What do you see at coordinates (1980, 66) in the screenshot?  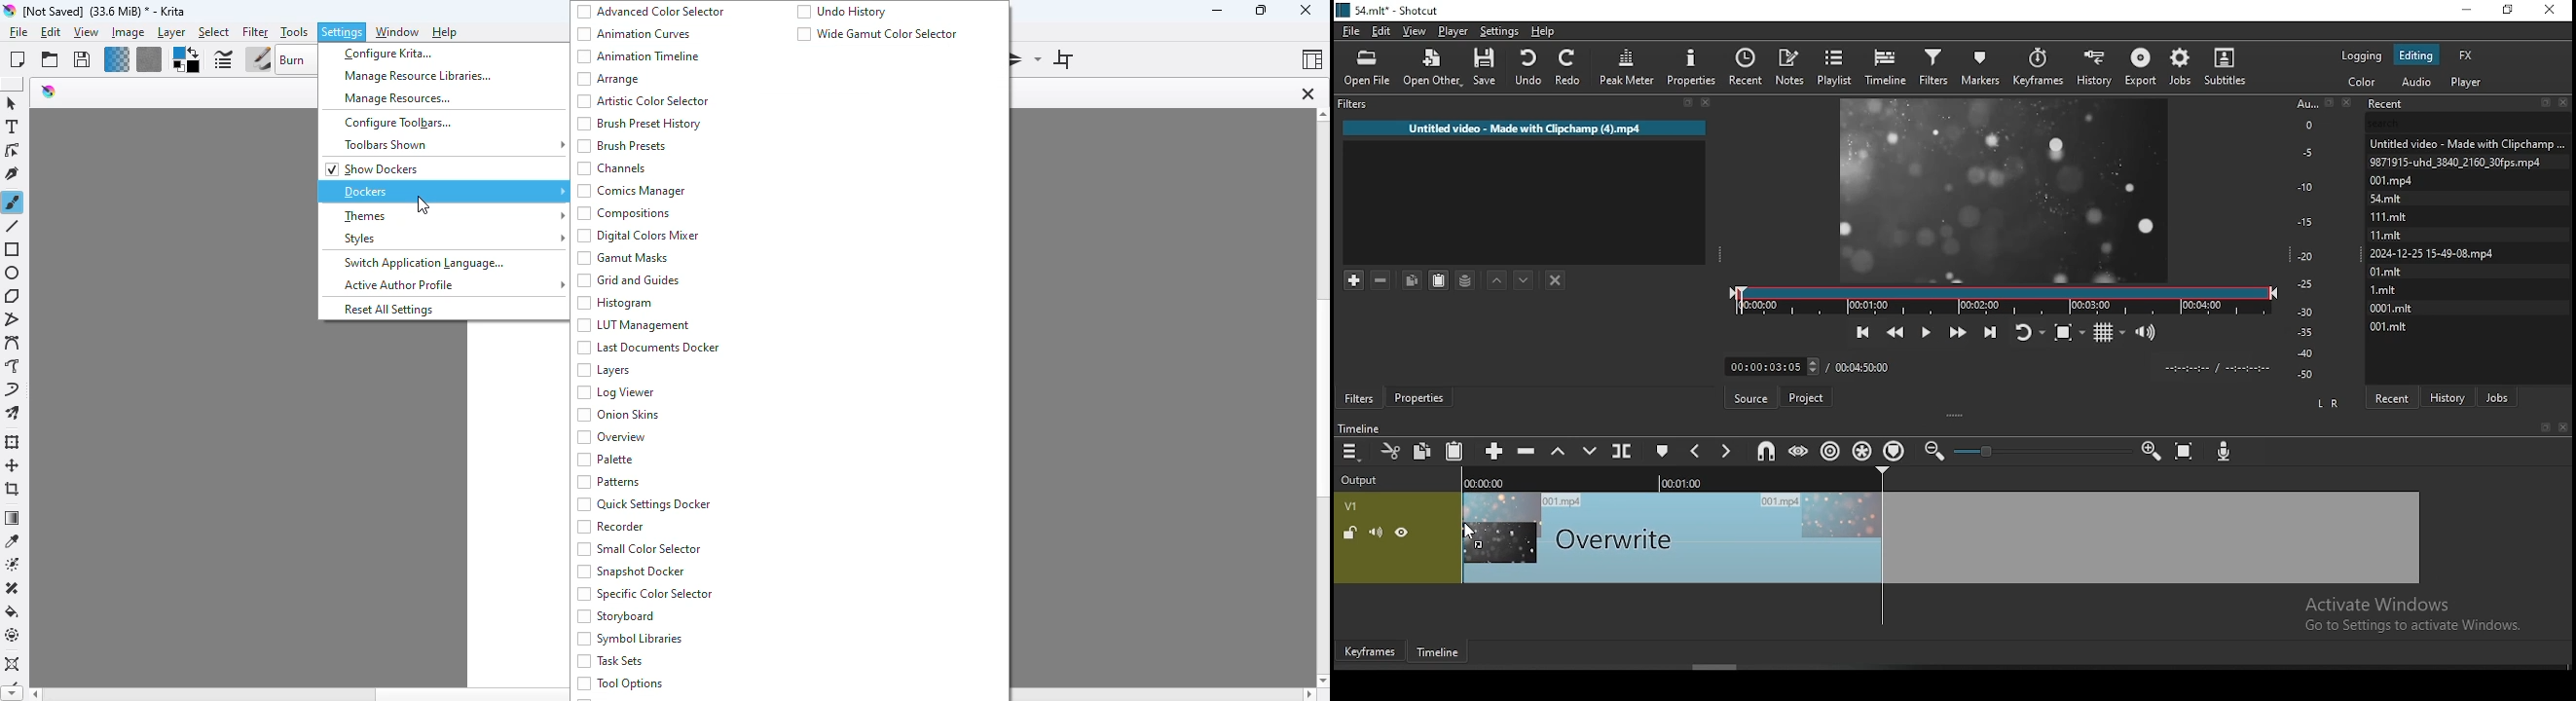 I see `markers` at bounding box center [1980, 66].